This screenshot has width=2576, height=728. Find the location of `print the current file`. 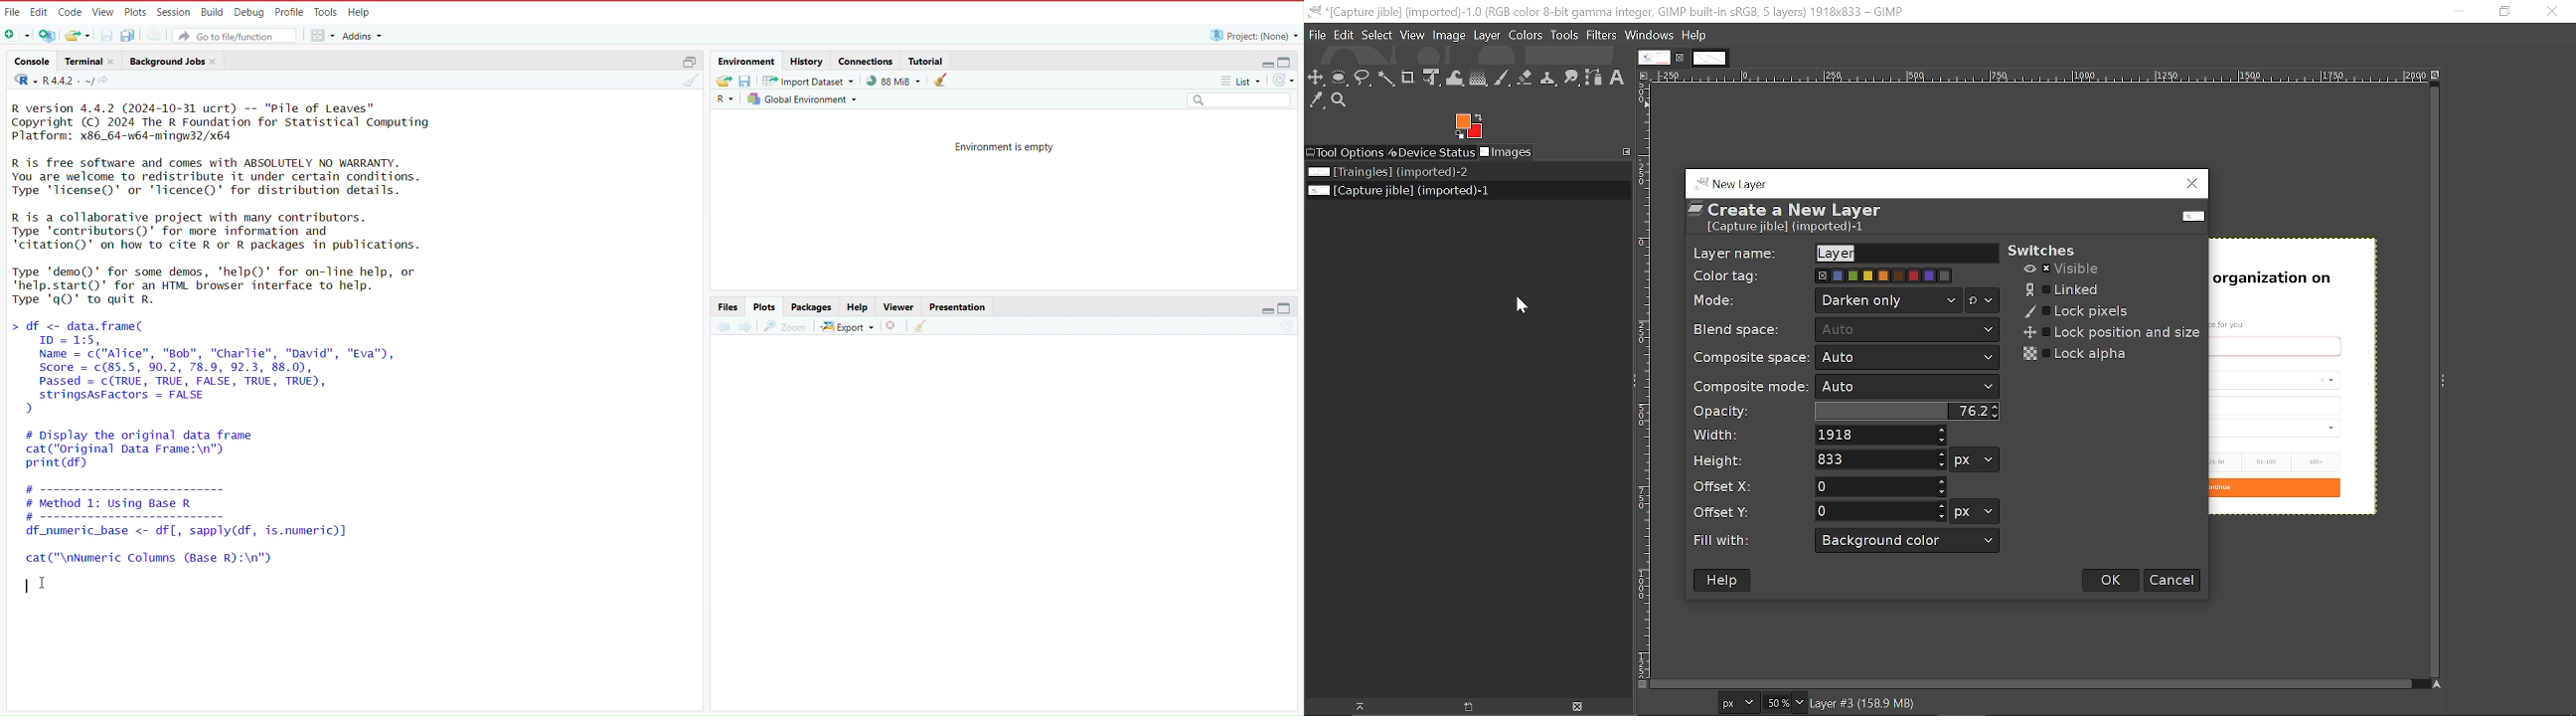

print the current file is located at coordinates (154, 36).